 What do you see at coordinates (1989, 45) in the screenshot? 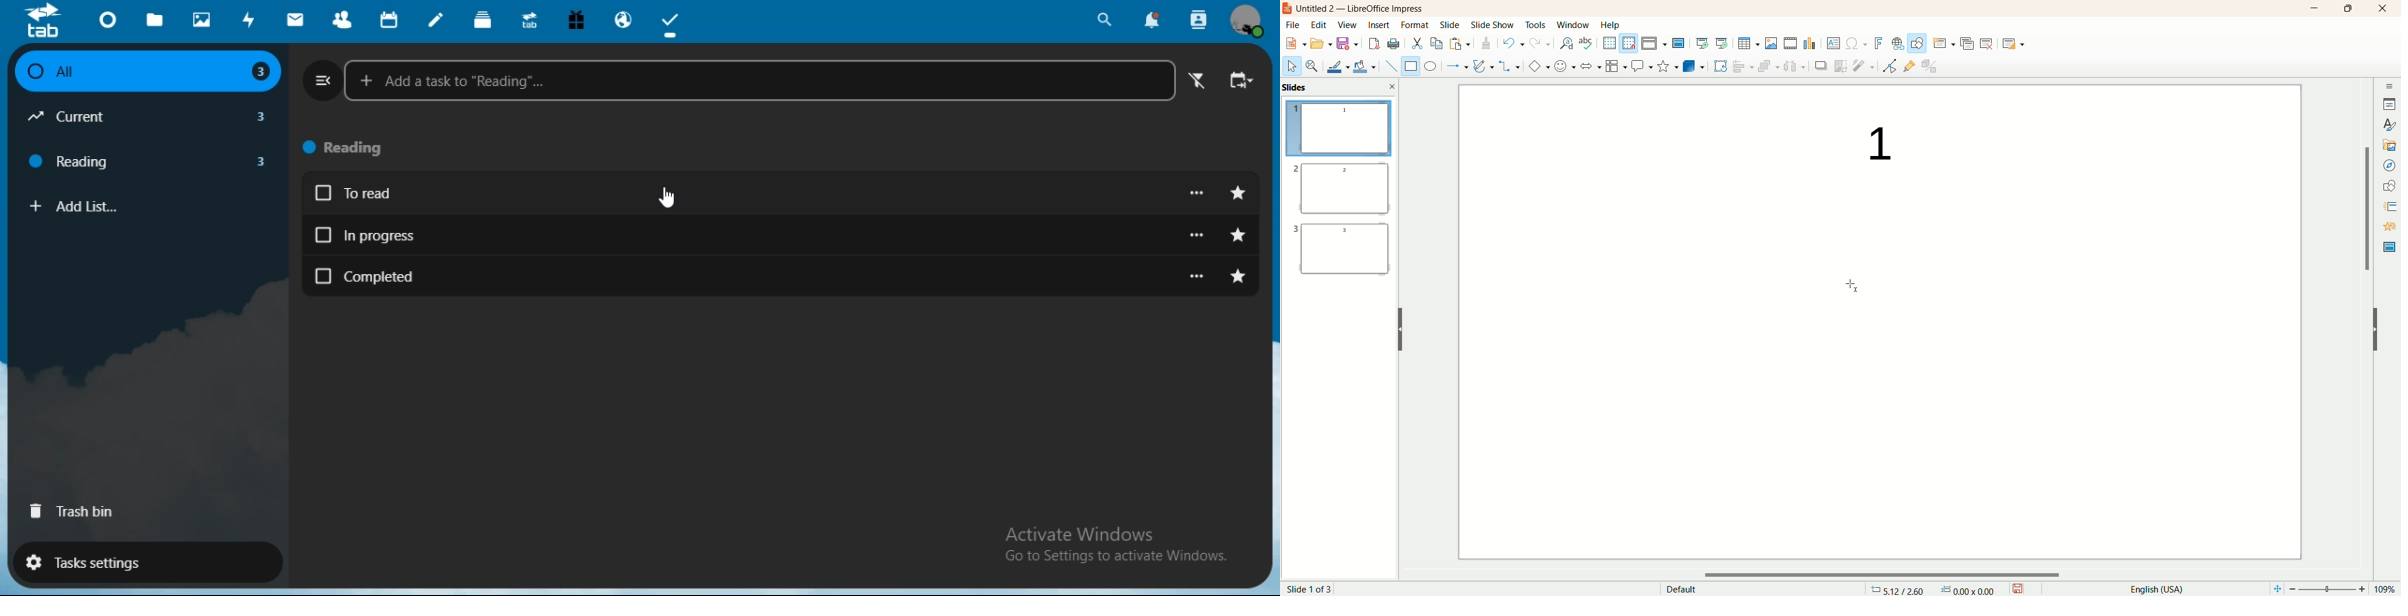
I see `delete slide` at bounding box center [1989, 45].